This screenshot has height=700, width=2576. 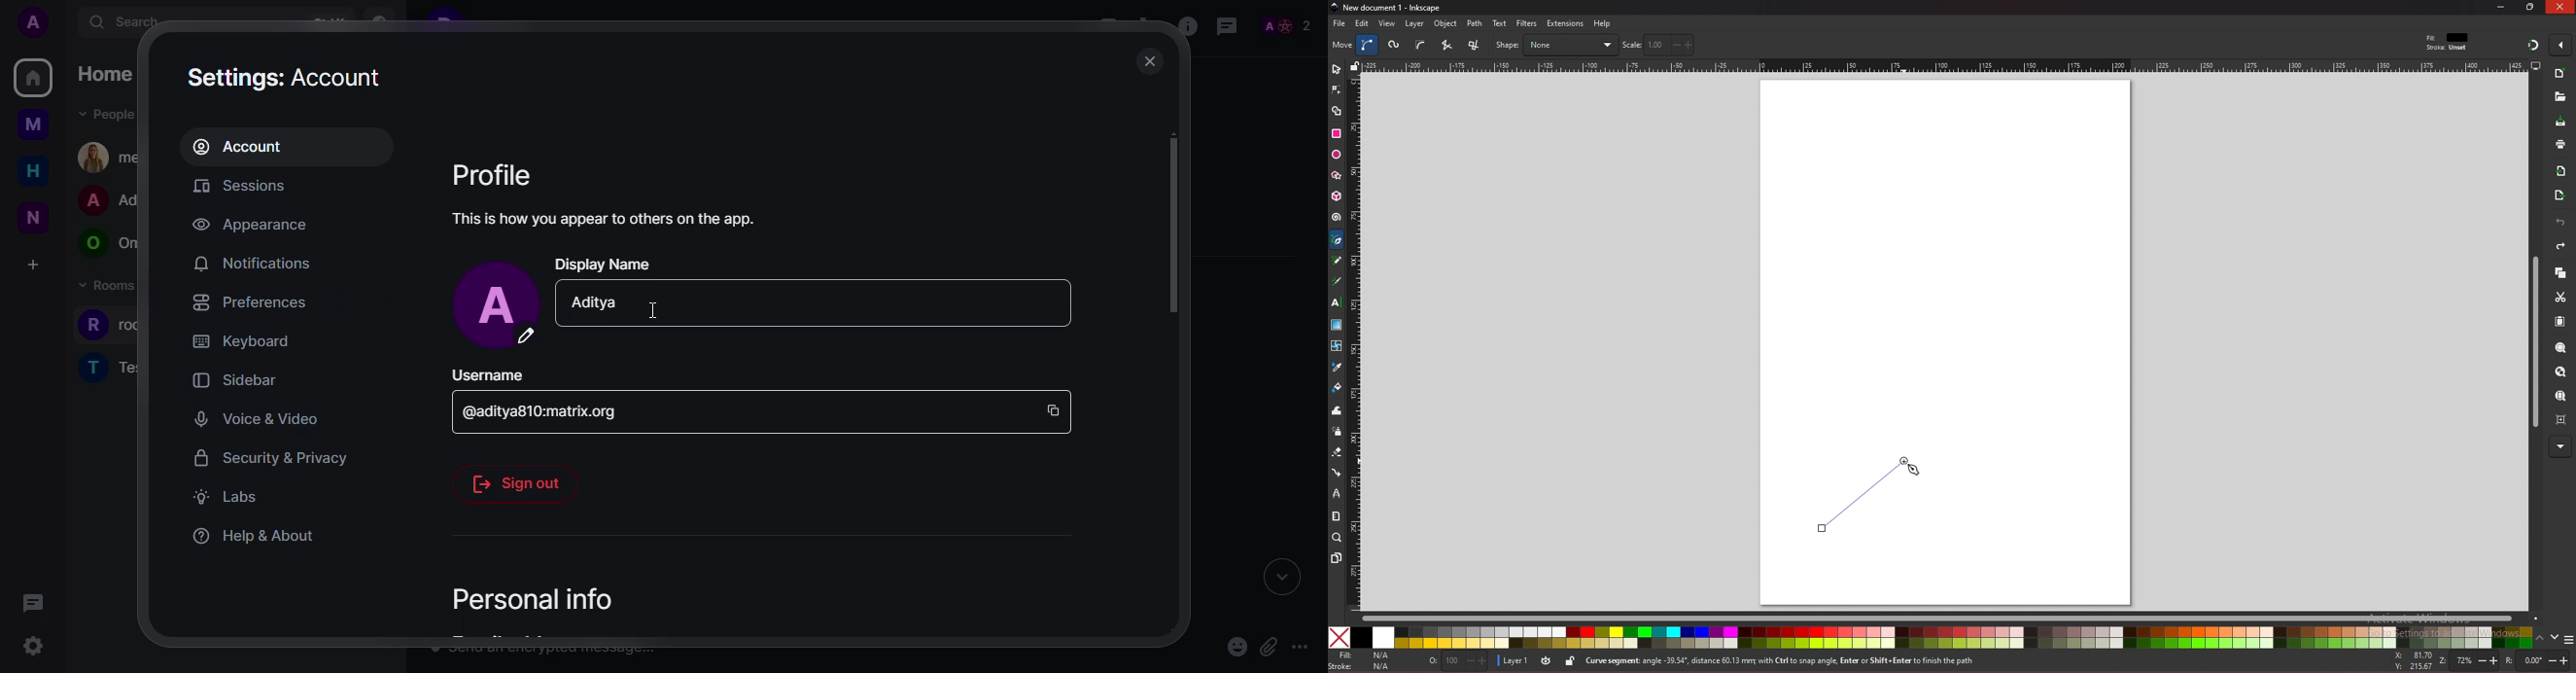 I want to click on print, so click(x=2561, y=144).